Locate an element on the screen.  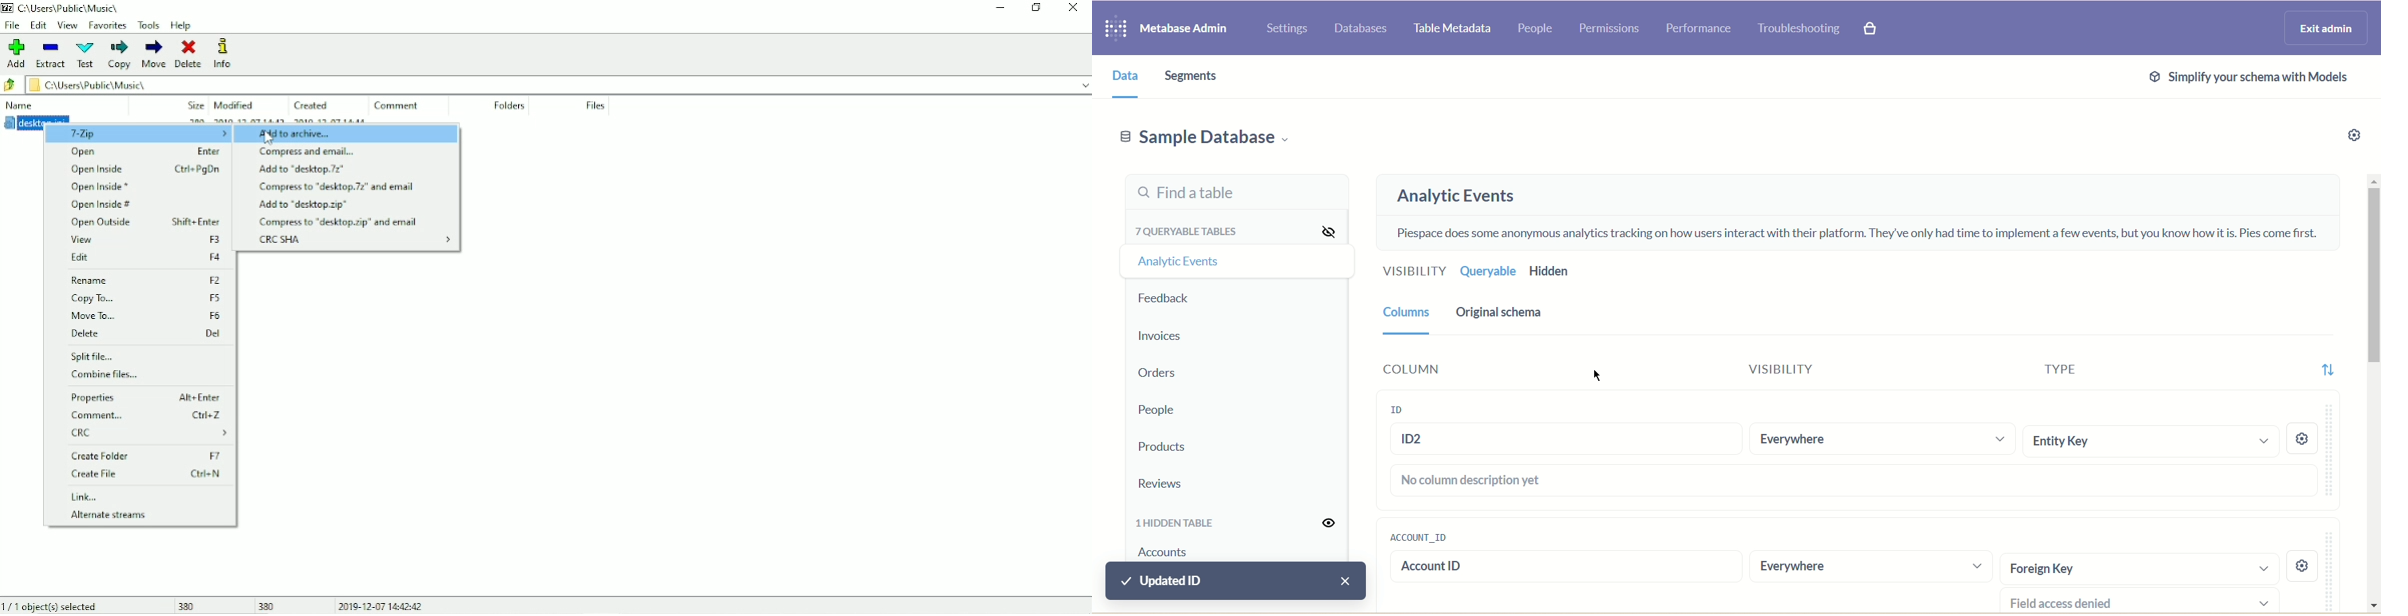
curosor is located at coordinates (1598, 376).